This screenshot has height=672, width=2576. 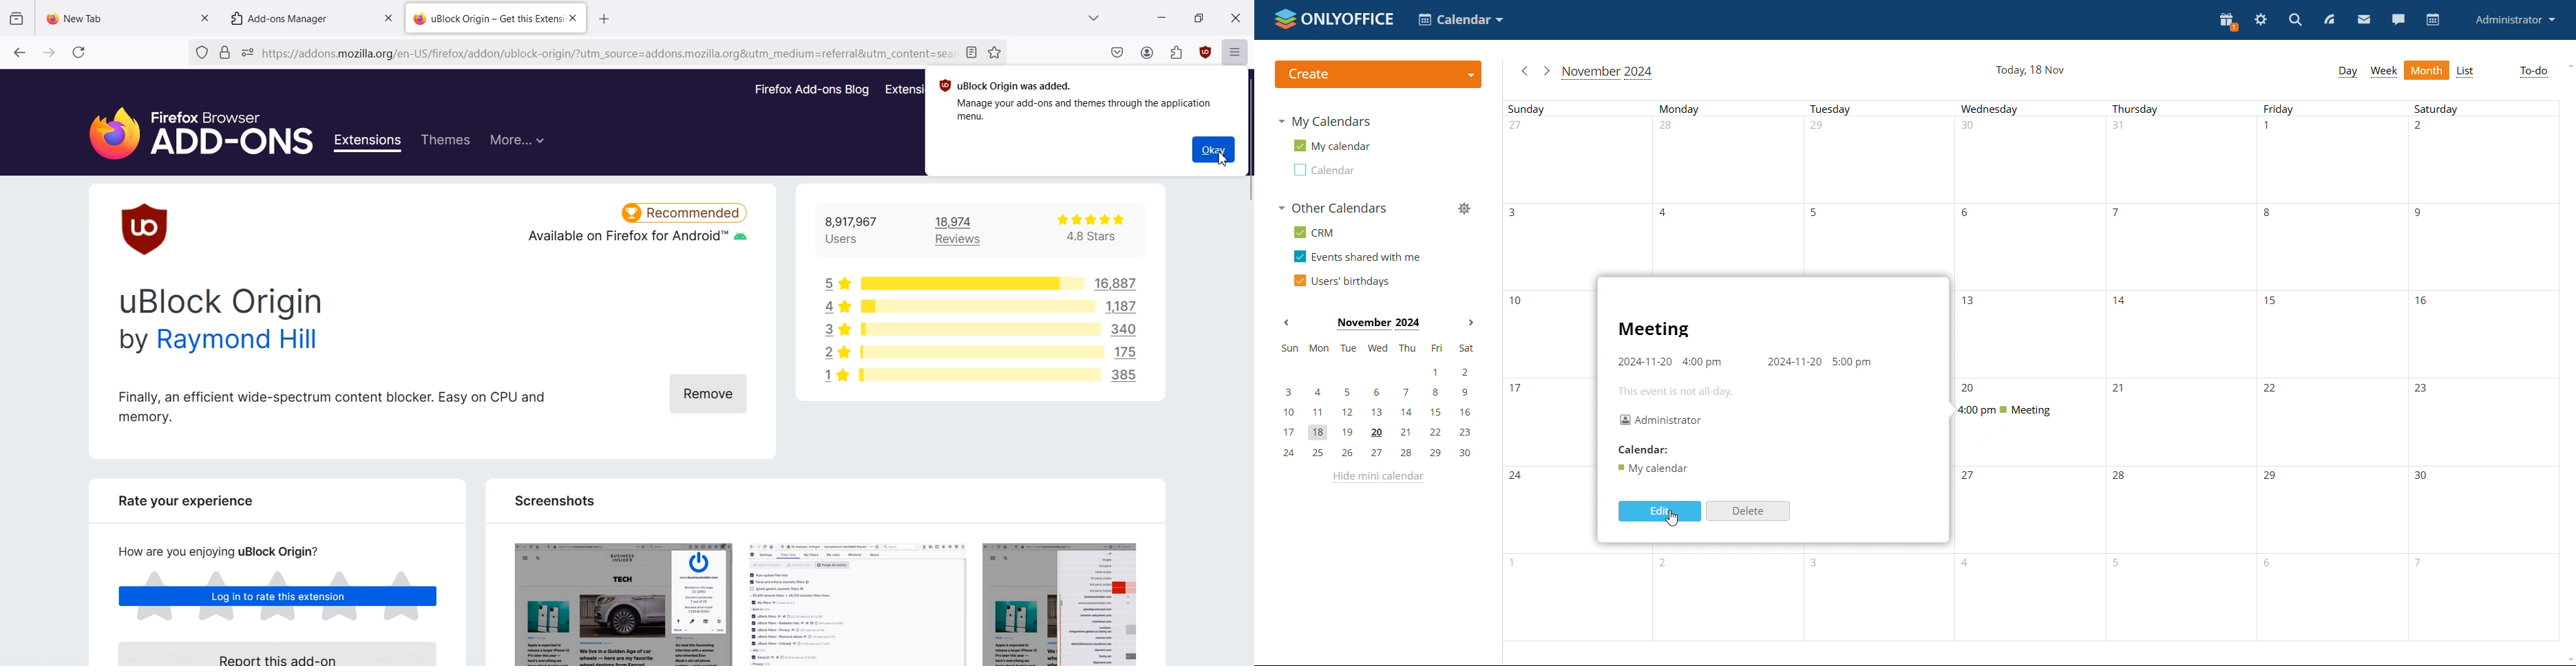 I want to click on mini calendar, so click(x=1377, y=401).